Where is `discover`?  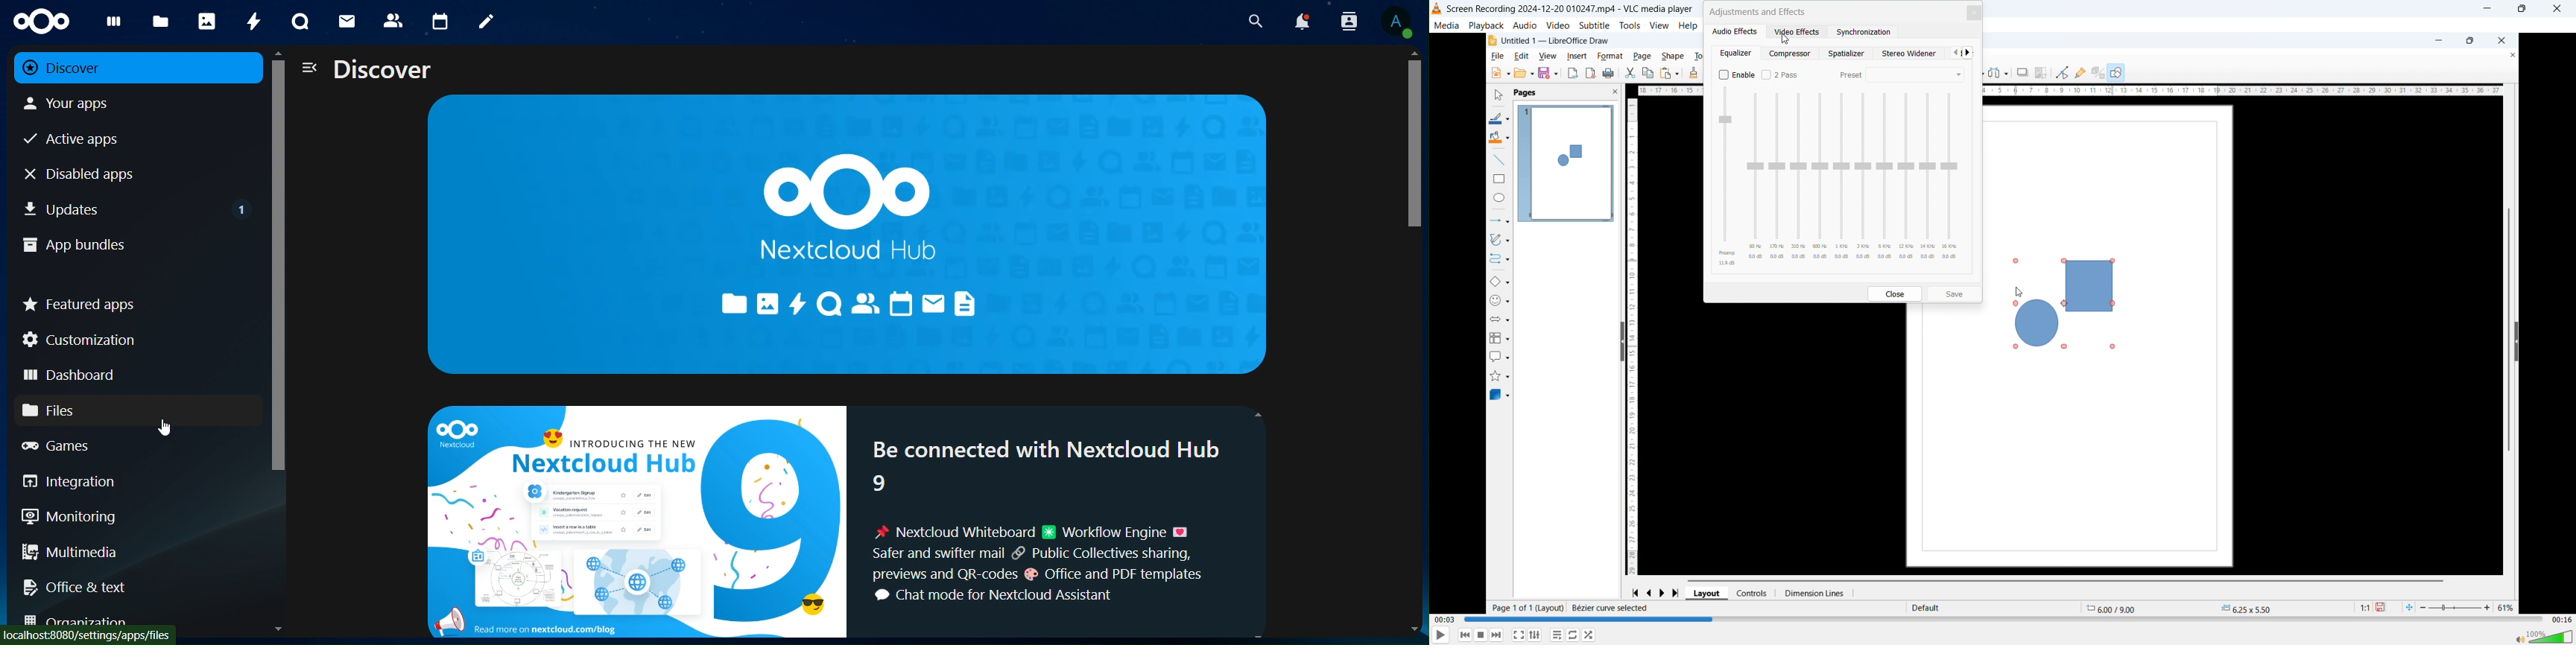 discover is located at coordinates (383, 67).